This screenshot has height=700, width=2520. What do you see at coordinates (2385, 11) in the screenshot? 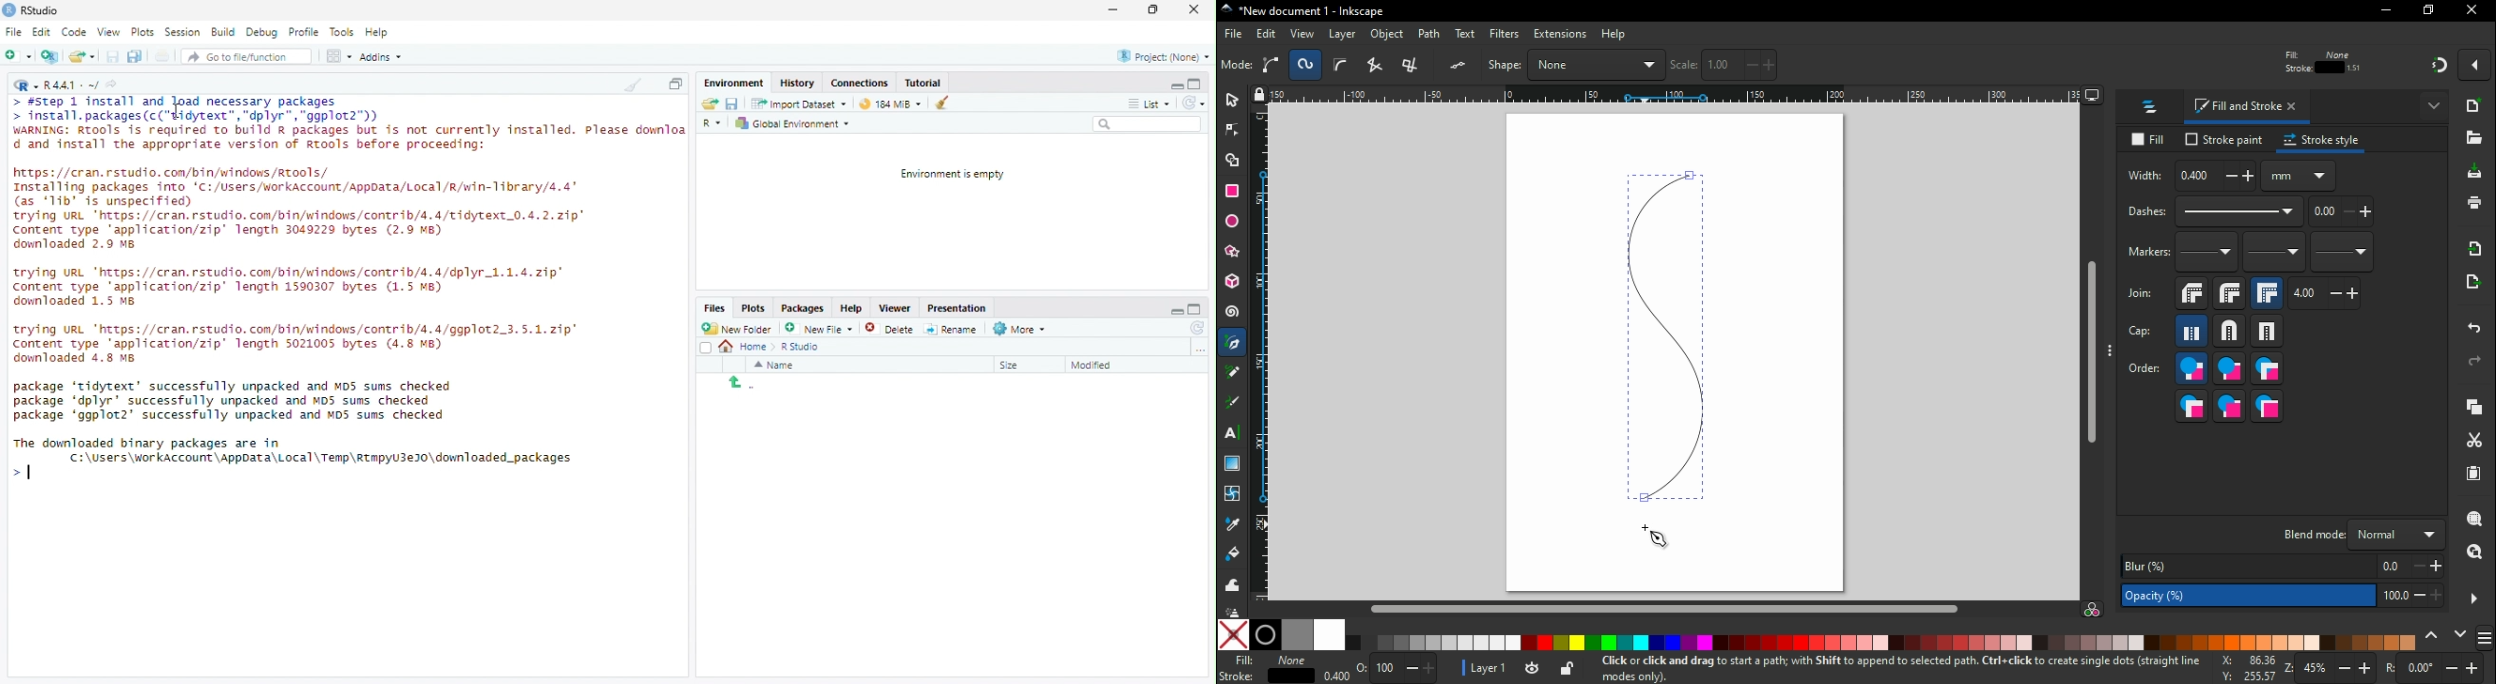
I see `minimize` at bounding box center [2385, 11].